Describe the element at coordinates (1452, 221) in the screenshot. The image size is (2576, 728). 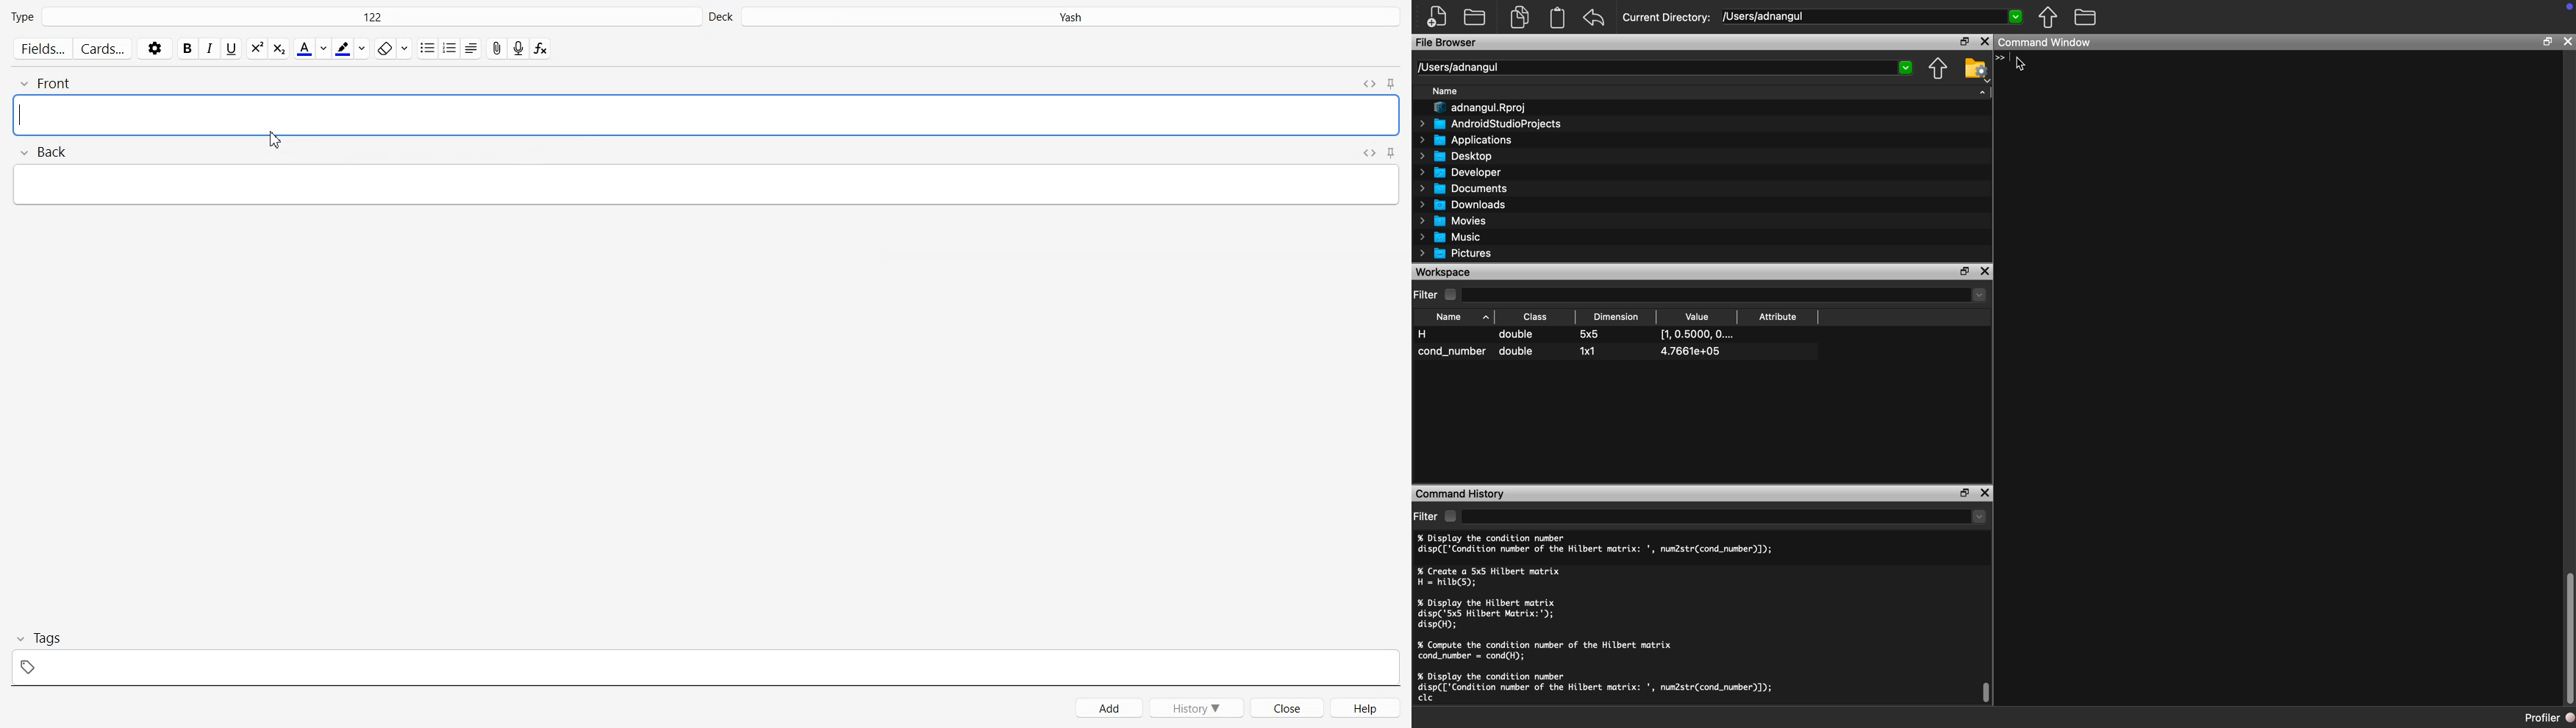
I see `Movies` at that location.